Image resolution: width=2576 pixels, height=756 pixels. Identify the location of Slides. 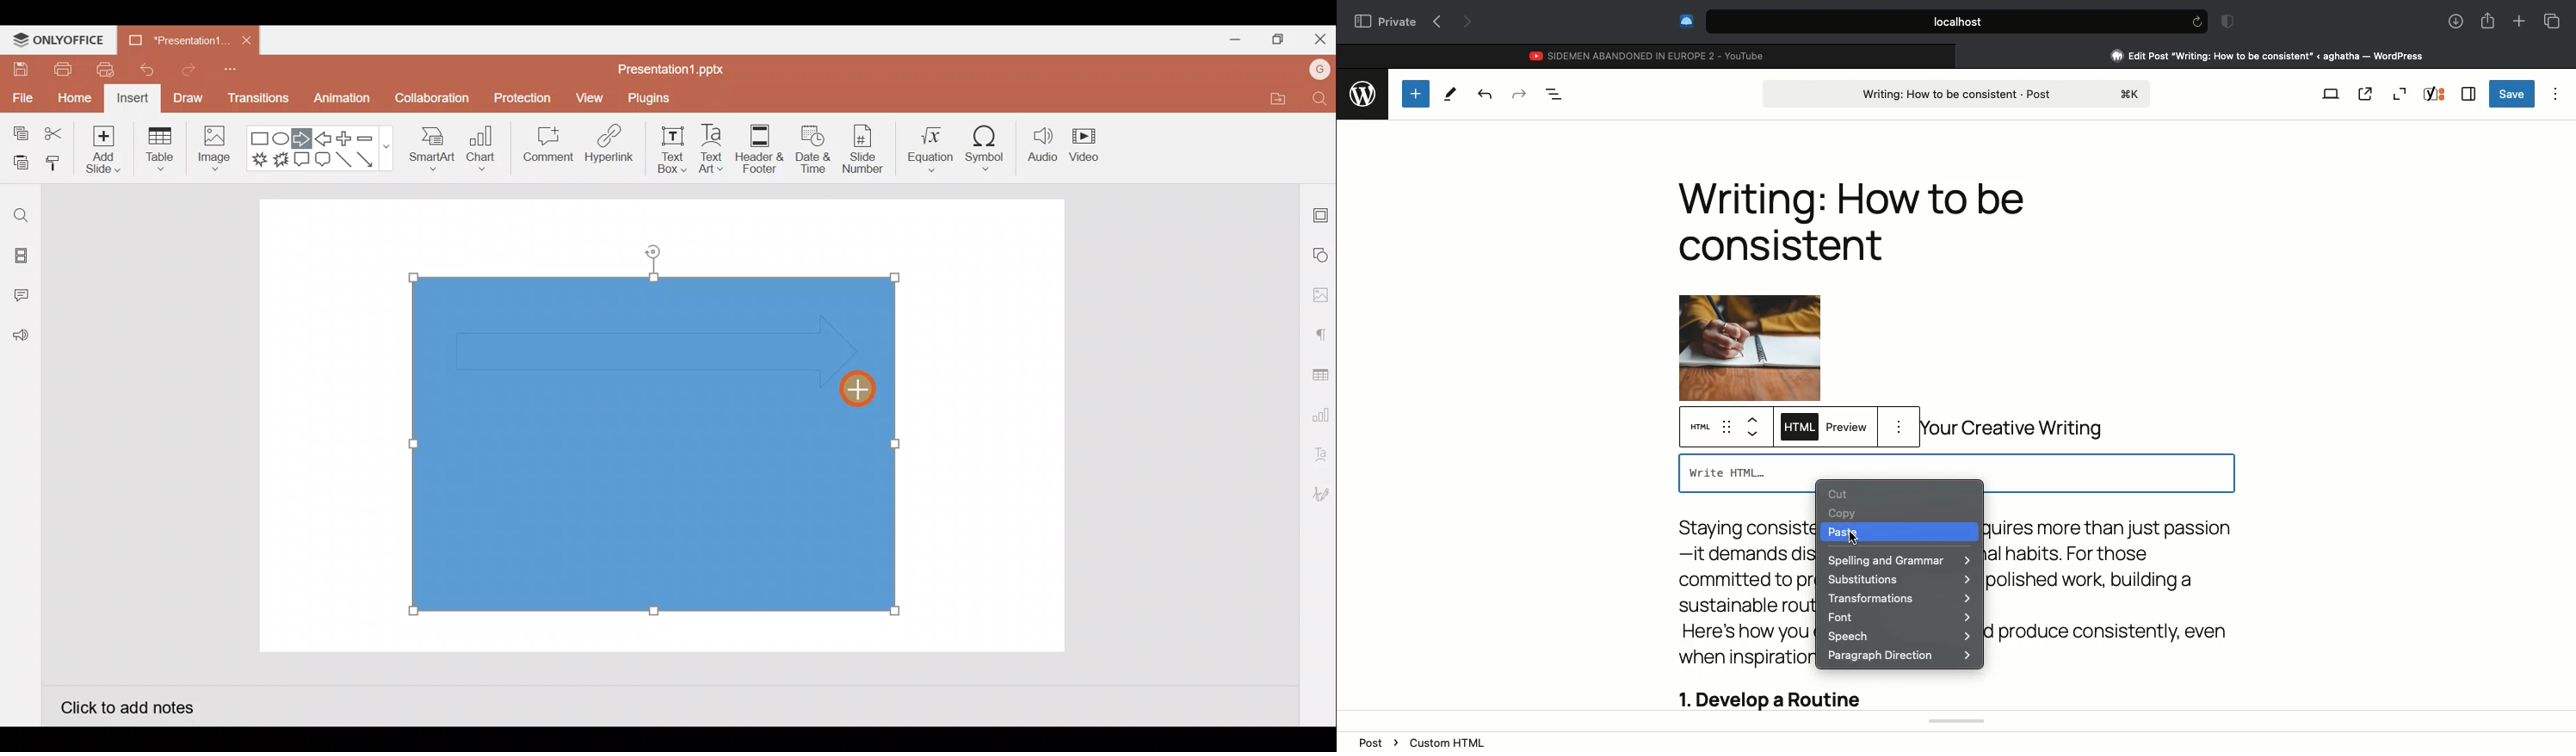
(20, 258).